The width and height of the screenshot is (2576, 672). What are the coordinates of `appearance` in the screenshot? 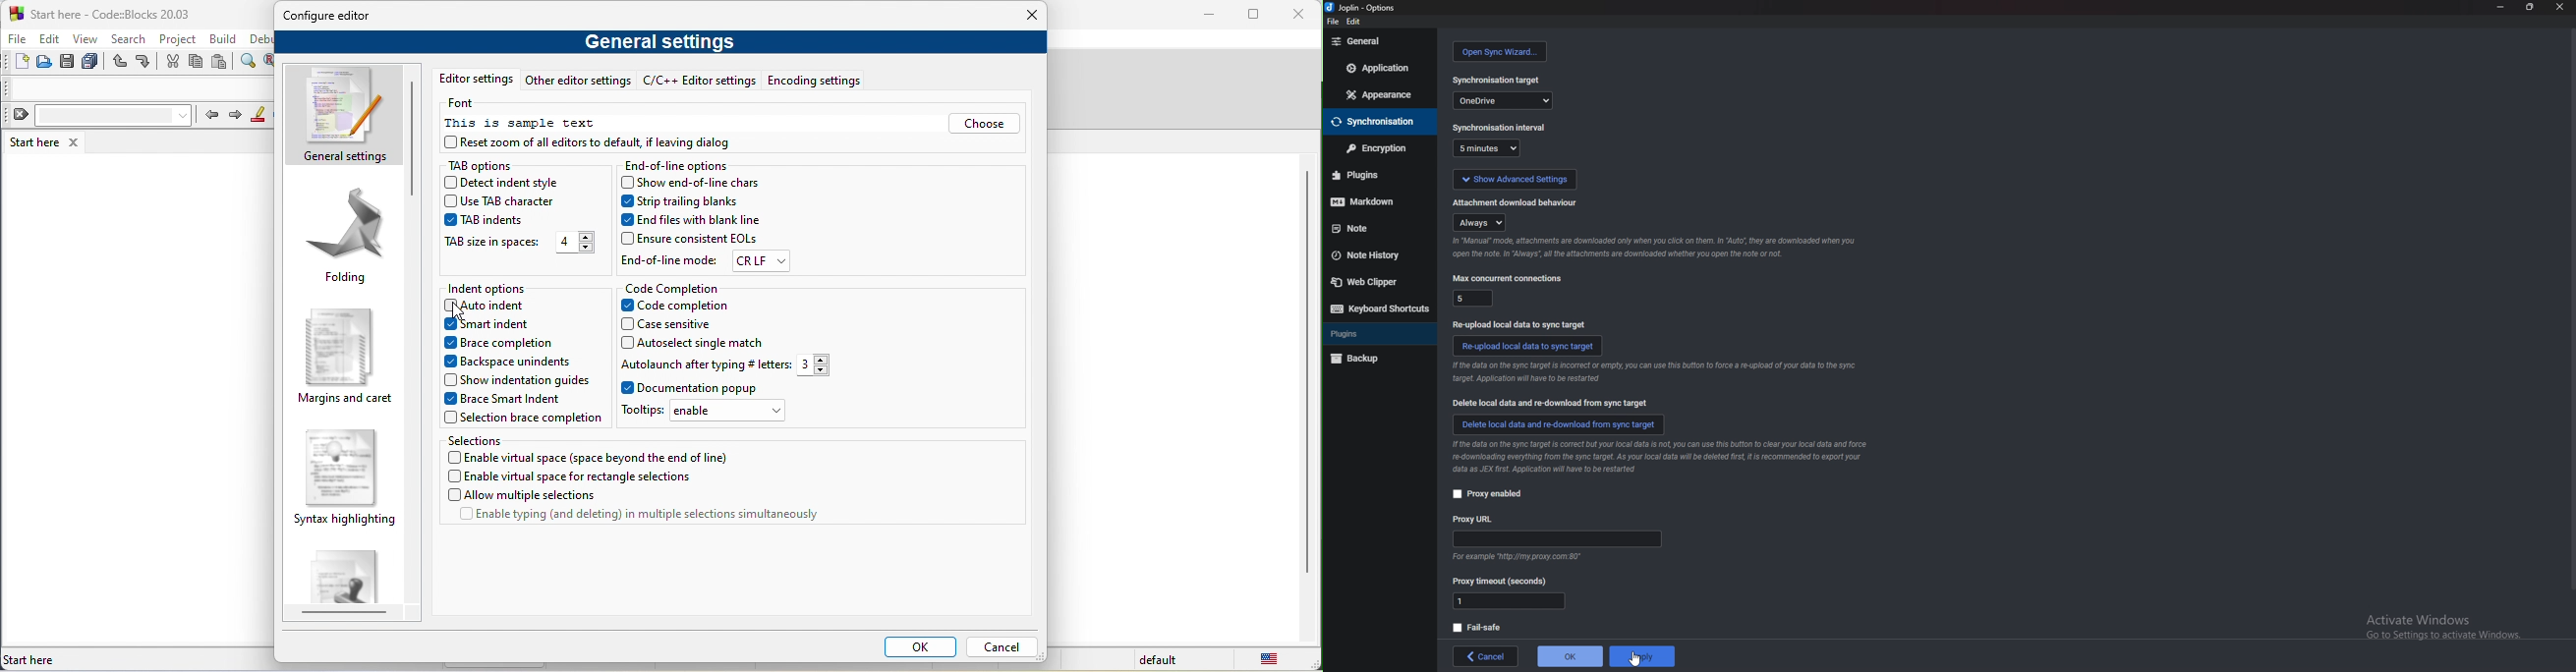 It's located at (1382, 94).